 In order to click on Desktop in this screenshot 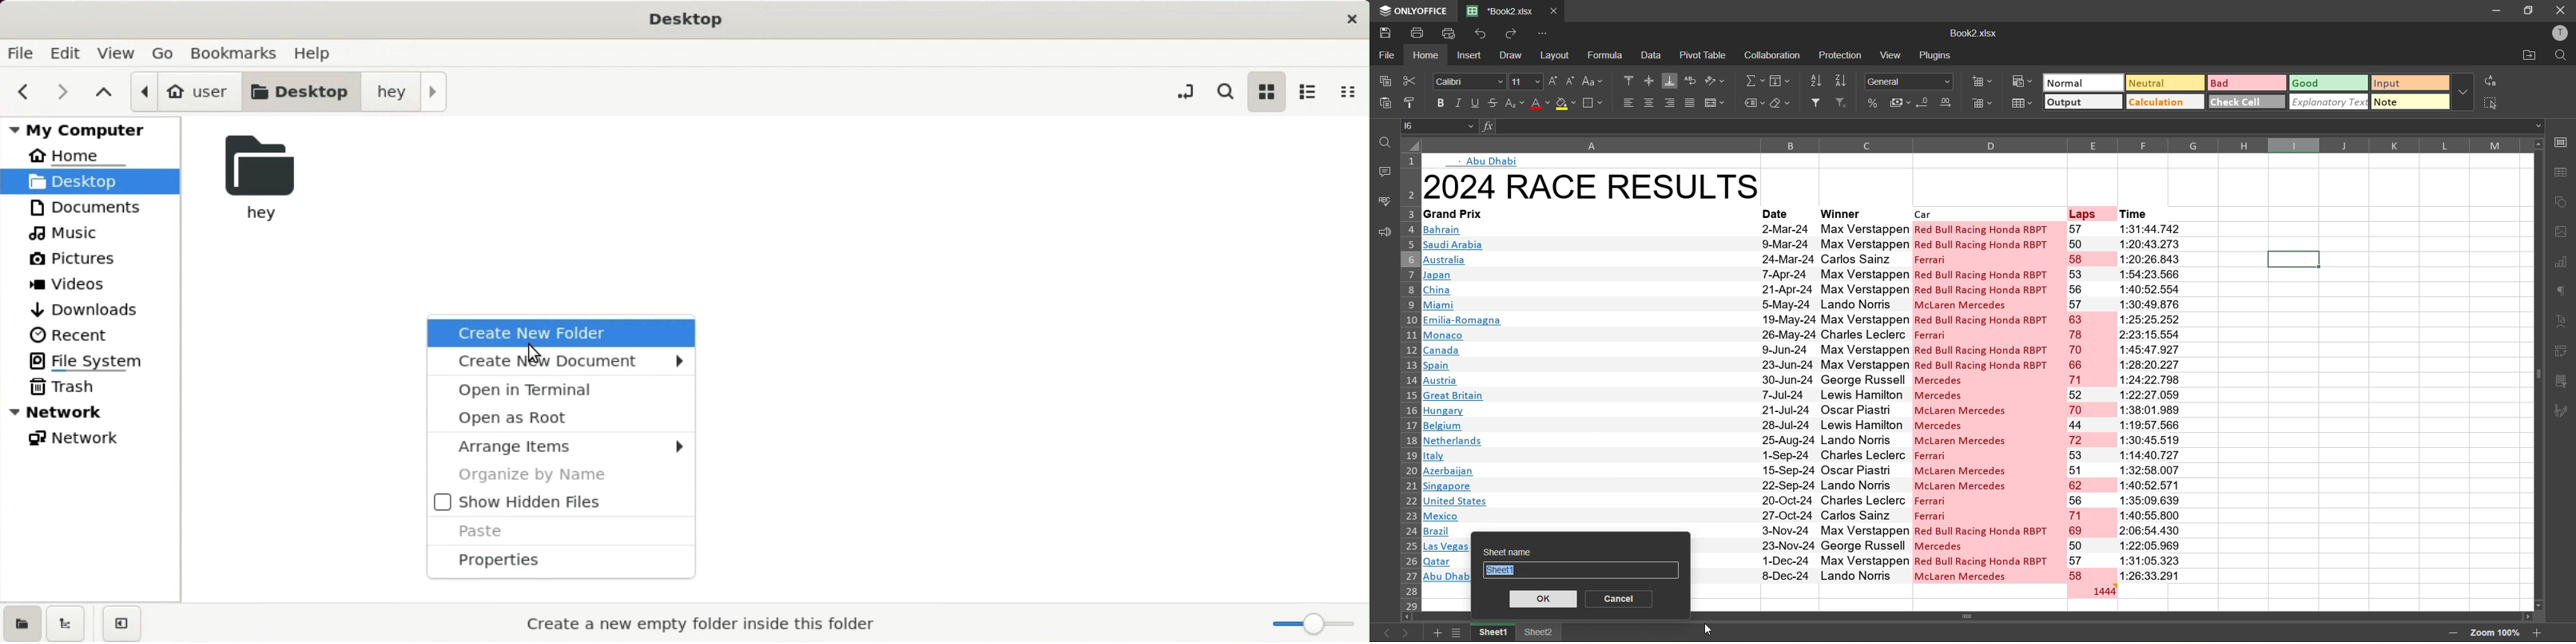, I will do `click(693, 18)`.